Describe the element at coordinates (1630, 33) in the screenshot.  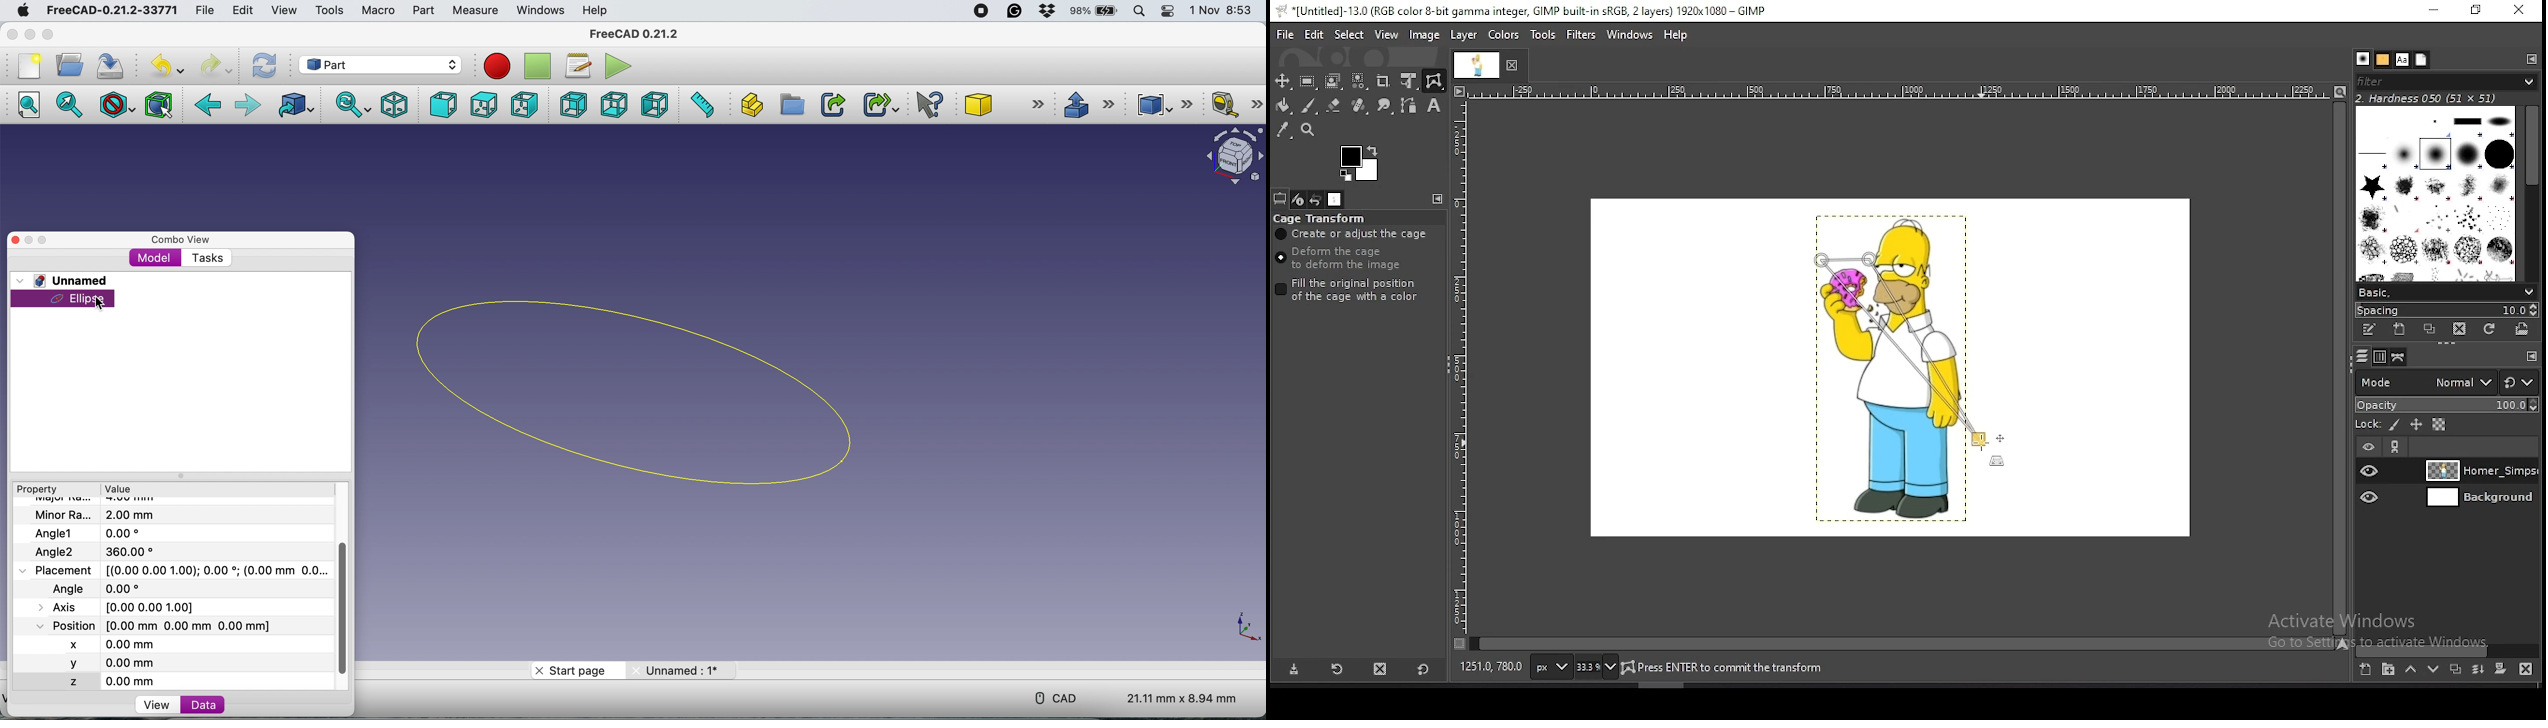
I see `windows` at that location.